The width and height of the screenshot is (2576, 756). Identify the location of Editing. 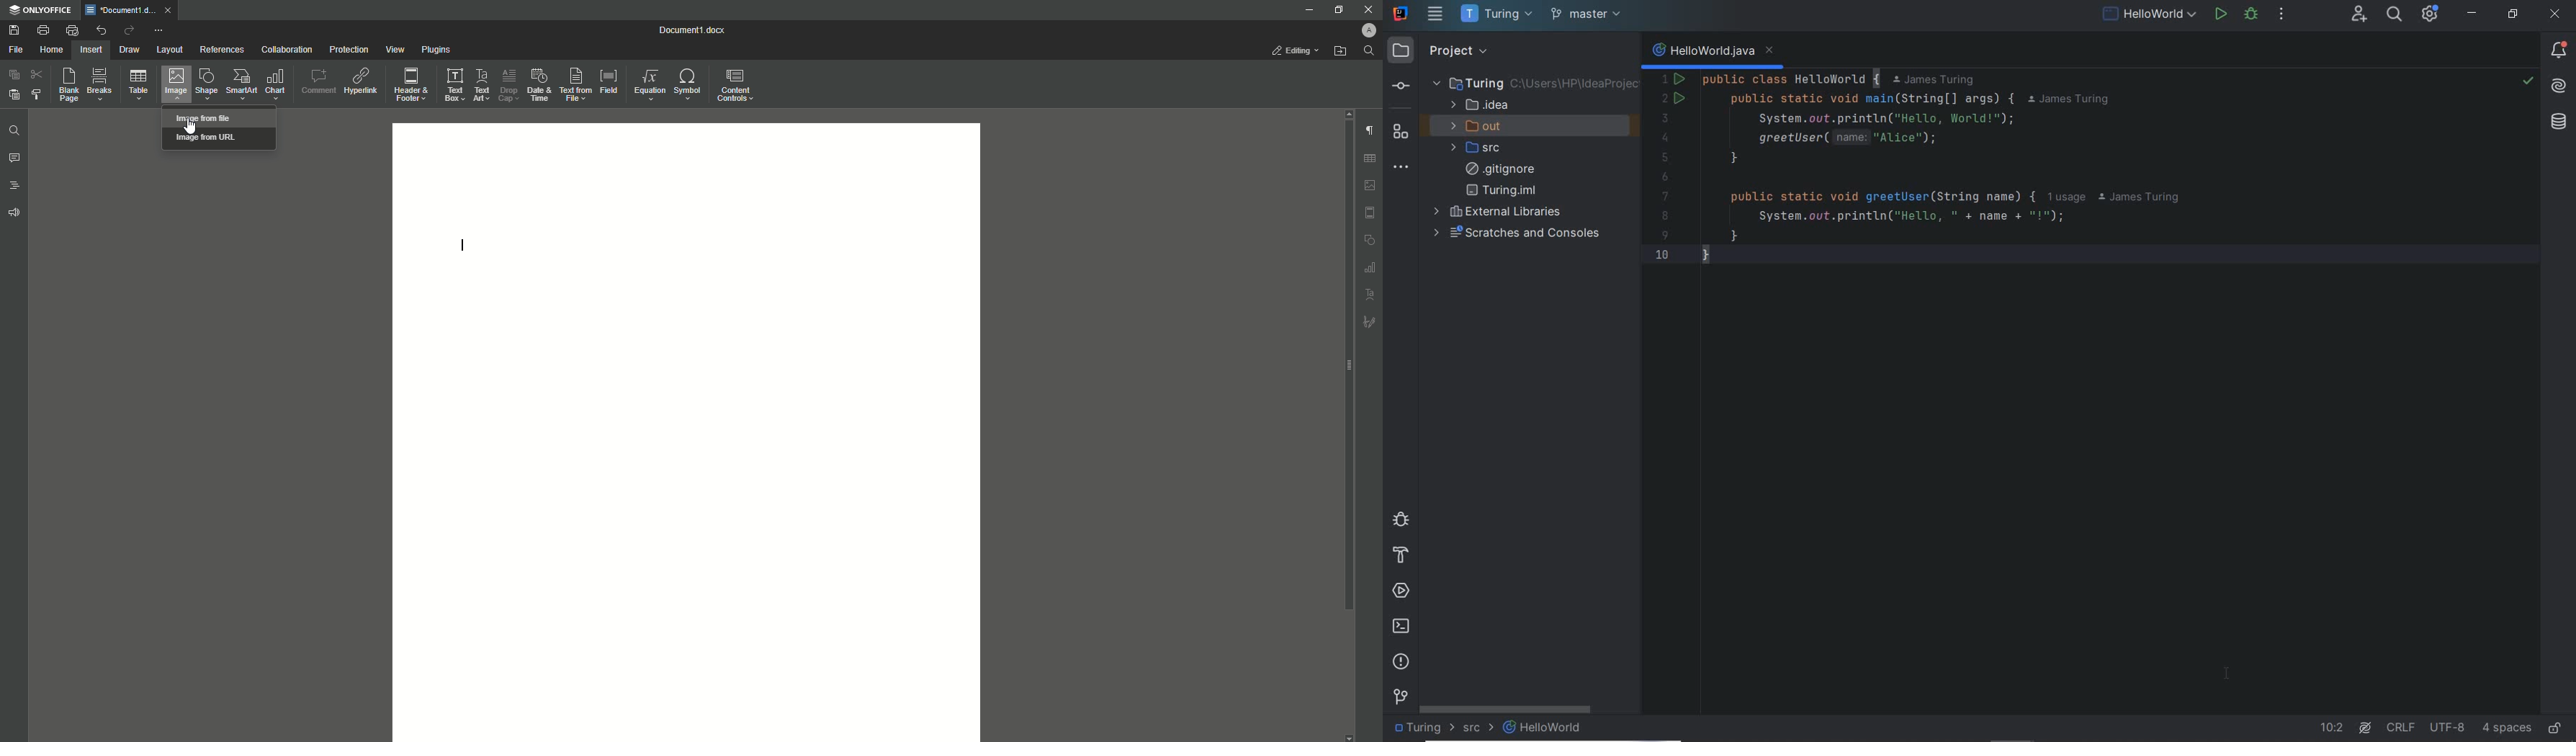
(1293, 50).